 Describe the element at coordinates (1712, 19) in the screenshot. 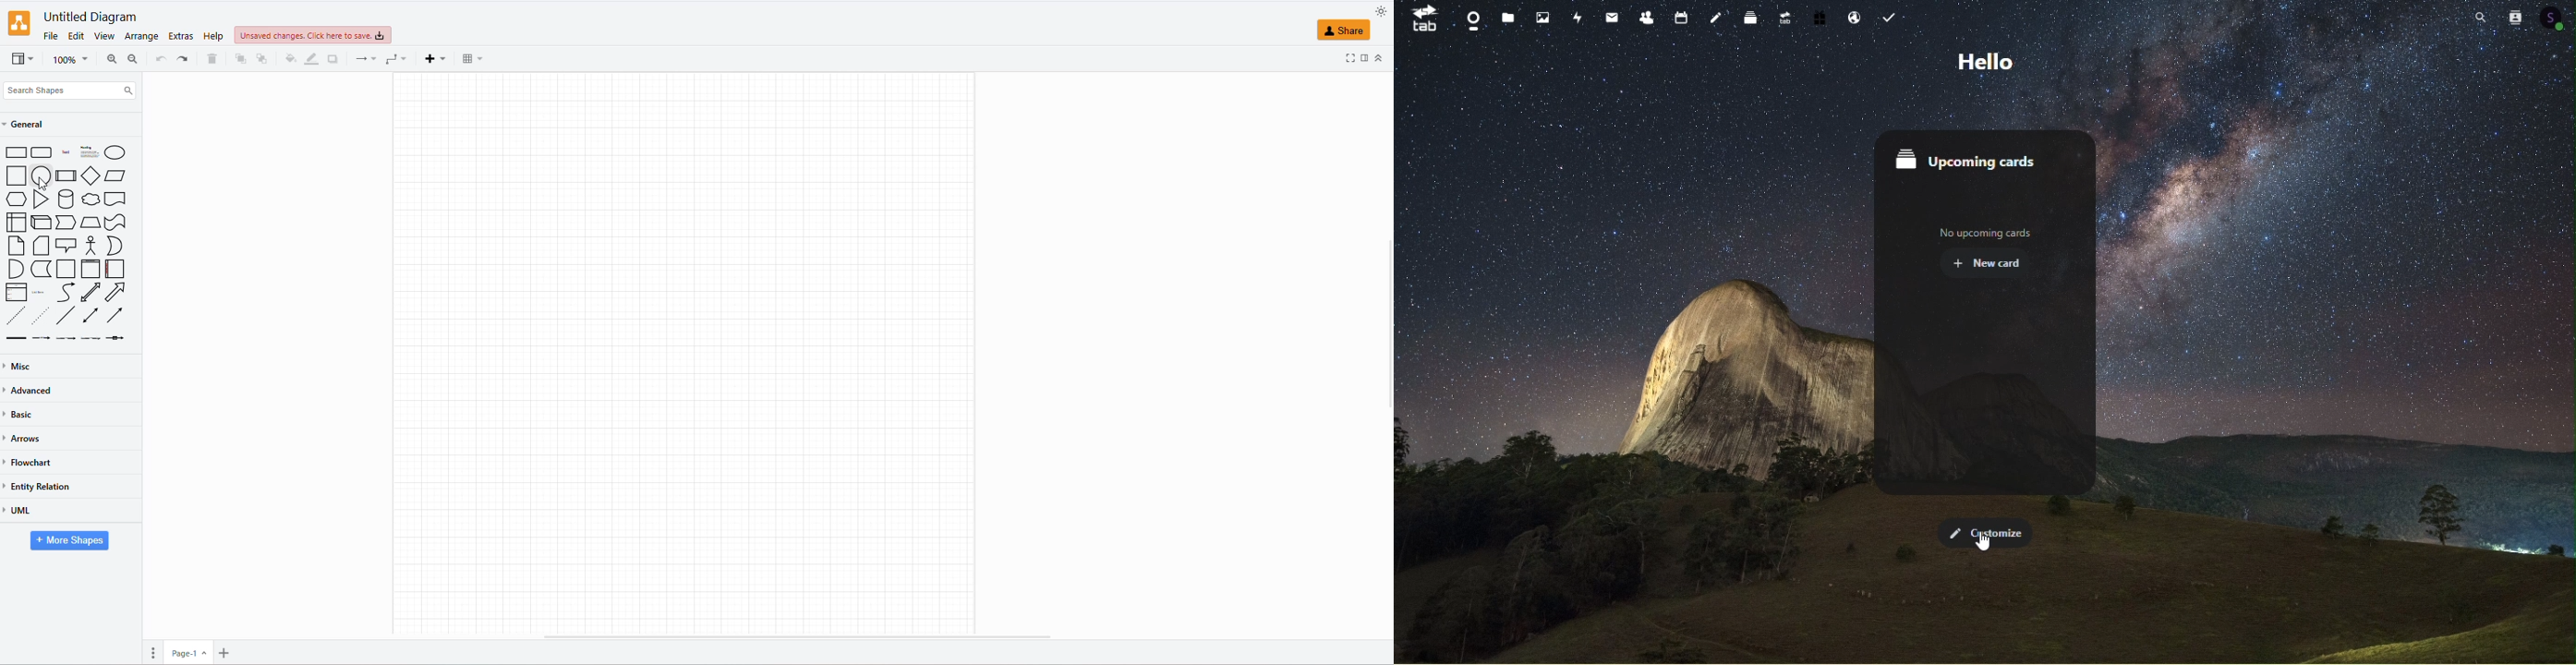

I see `Notes` at that location.